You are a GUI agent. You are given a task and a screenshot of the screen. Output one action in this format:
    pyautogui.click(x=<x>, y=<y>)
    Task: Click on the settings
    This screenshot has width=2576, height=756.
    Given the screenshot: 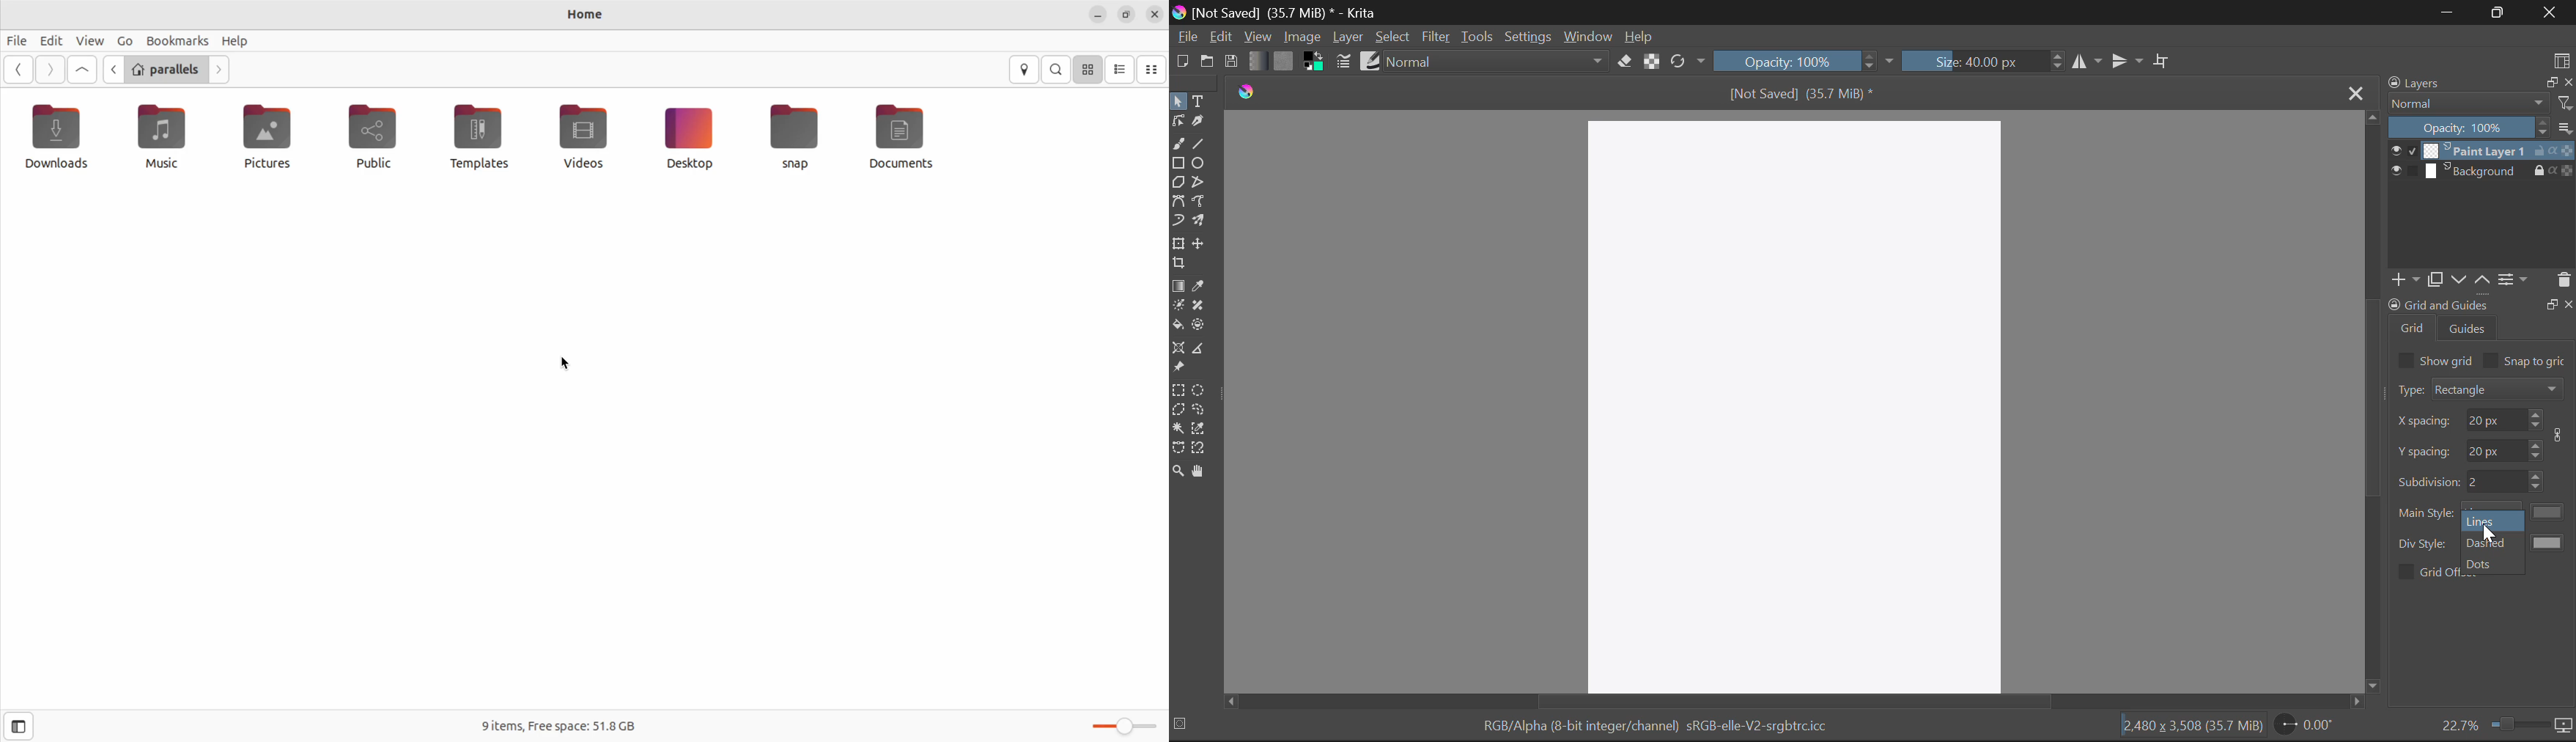 What is the action you would take?
    pyautogui.click(x=2513, y=279)
    